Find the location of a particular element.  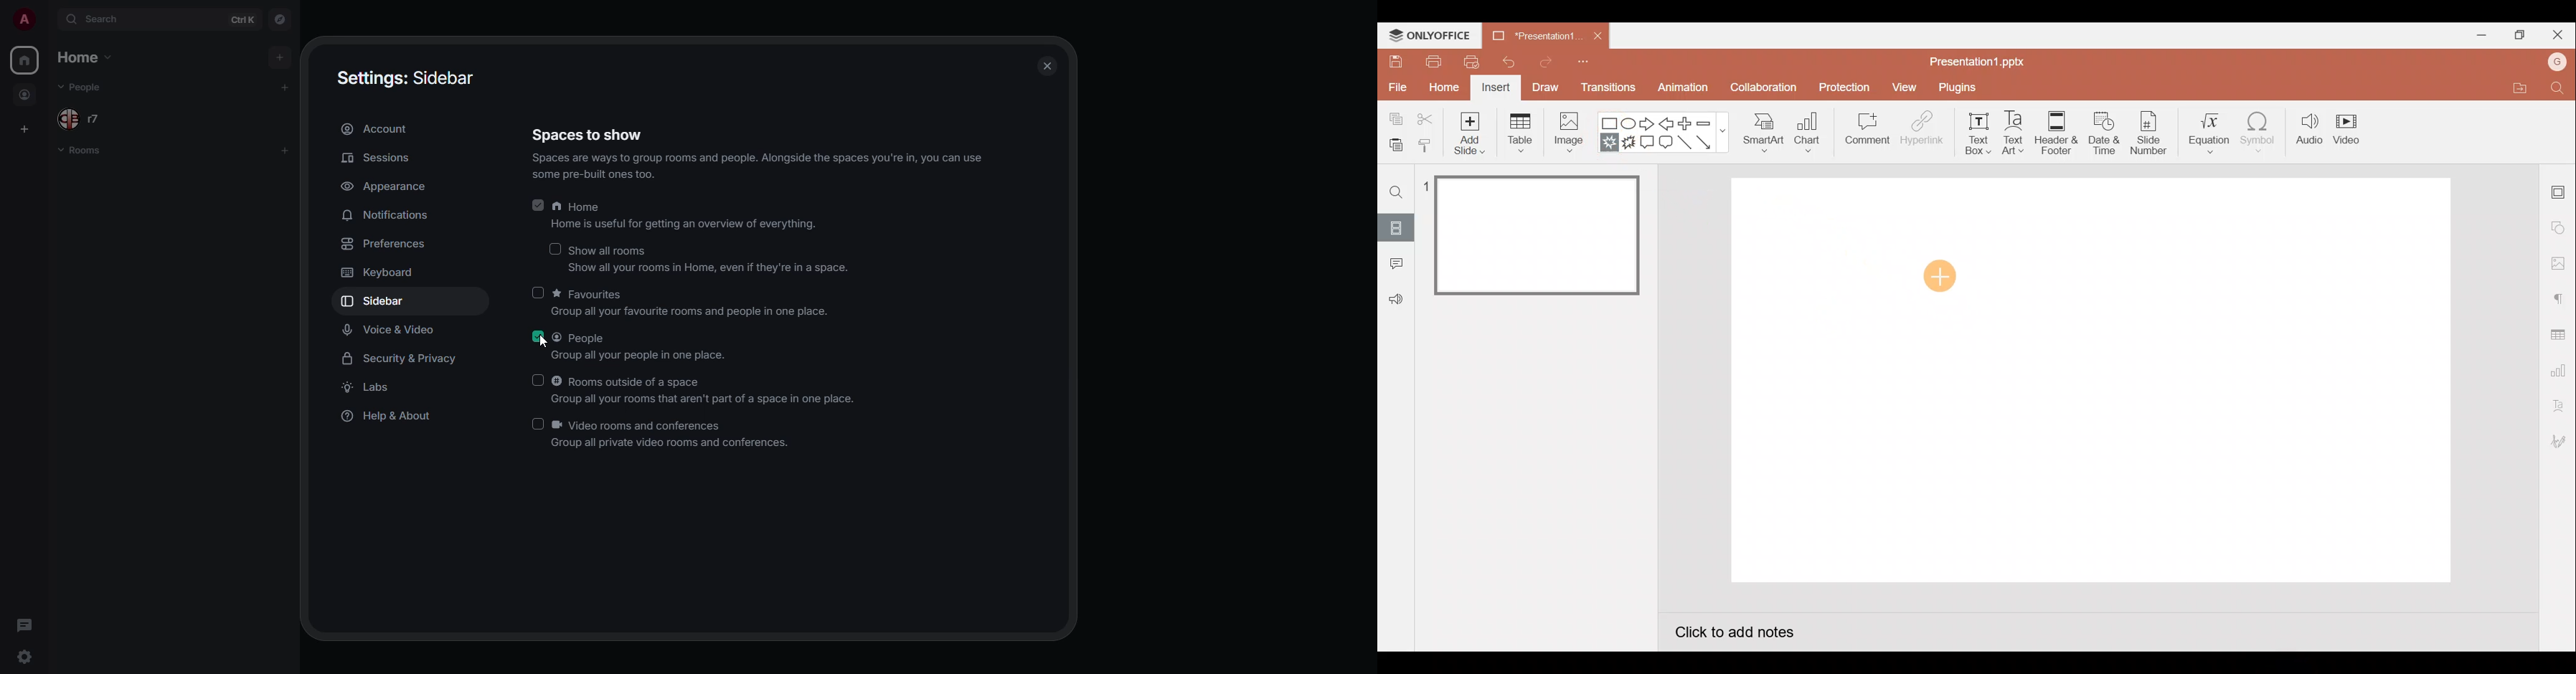

Signature settings is located at coordinates (2560, 440).